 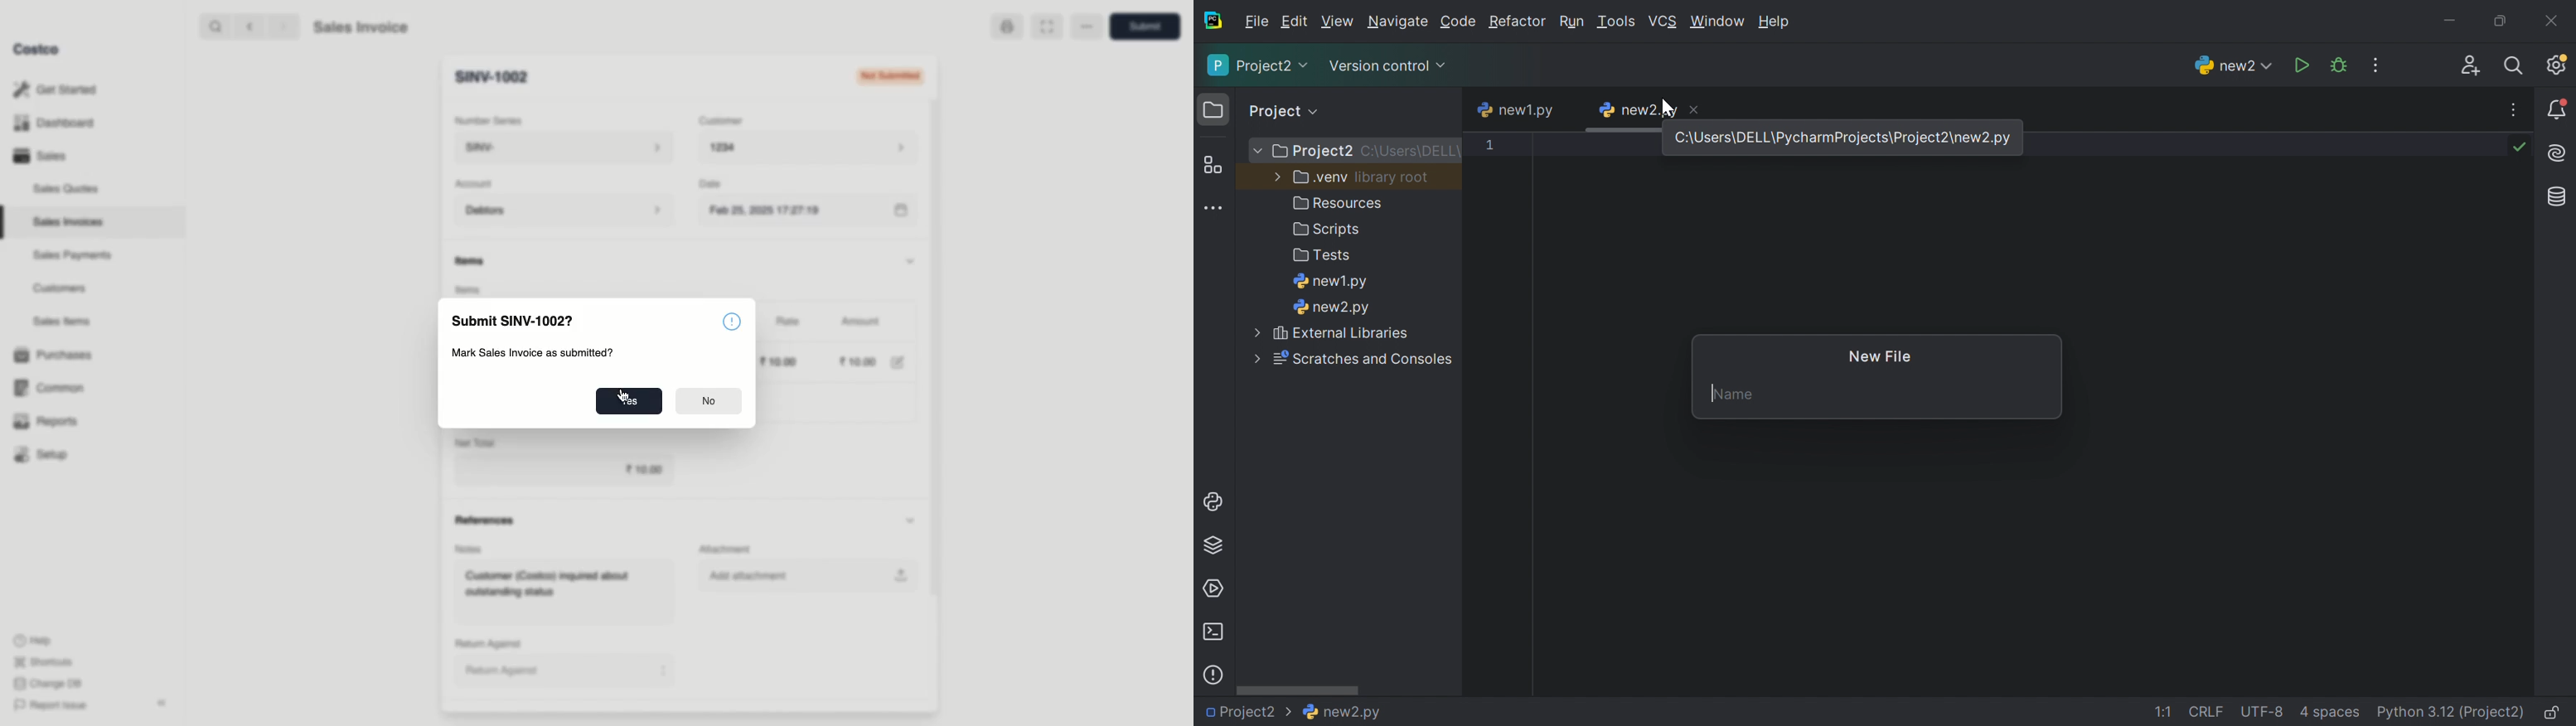 I want to click on Python Packages, so click(x=1219, y=548).